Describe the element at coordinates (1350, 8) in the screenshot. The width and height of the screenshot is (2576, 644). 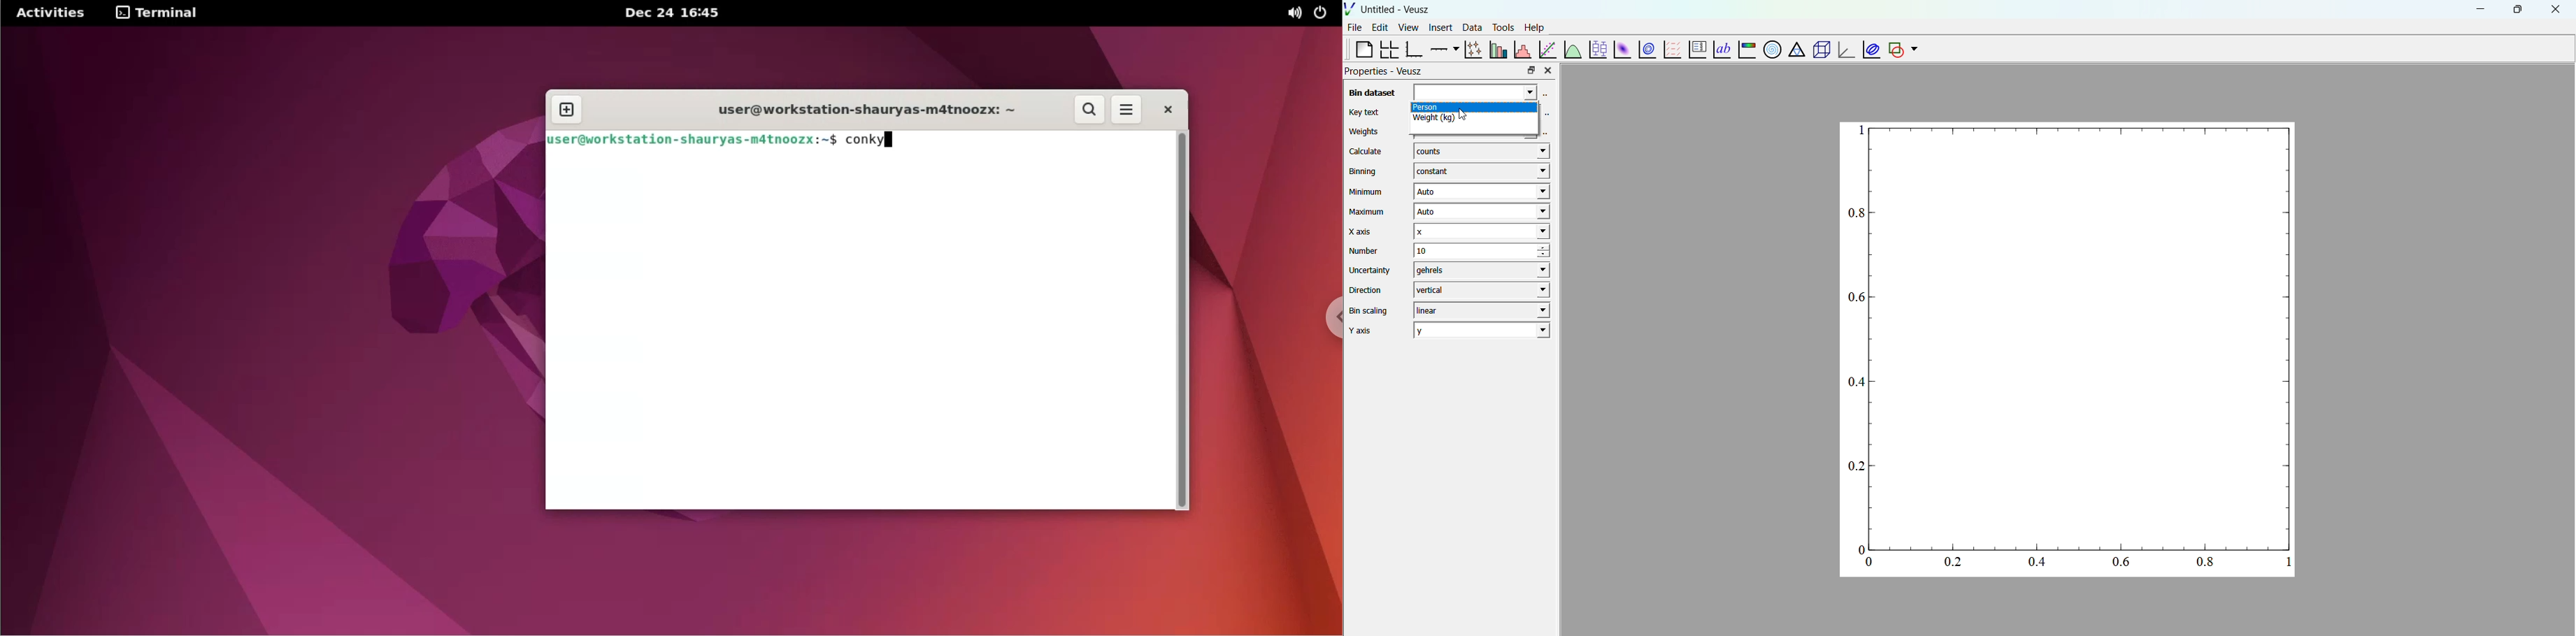
I see `logo of Veusz` at that location.